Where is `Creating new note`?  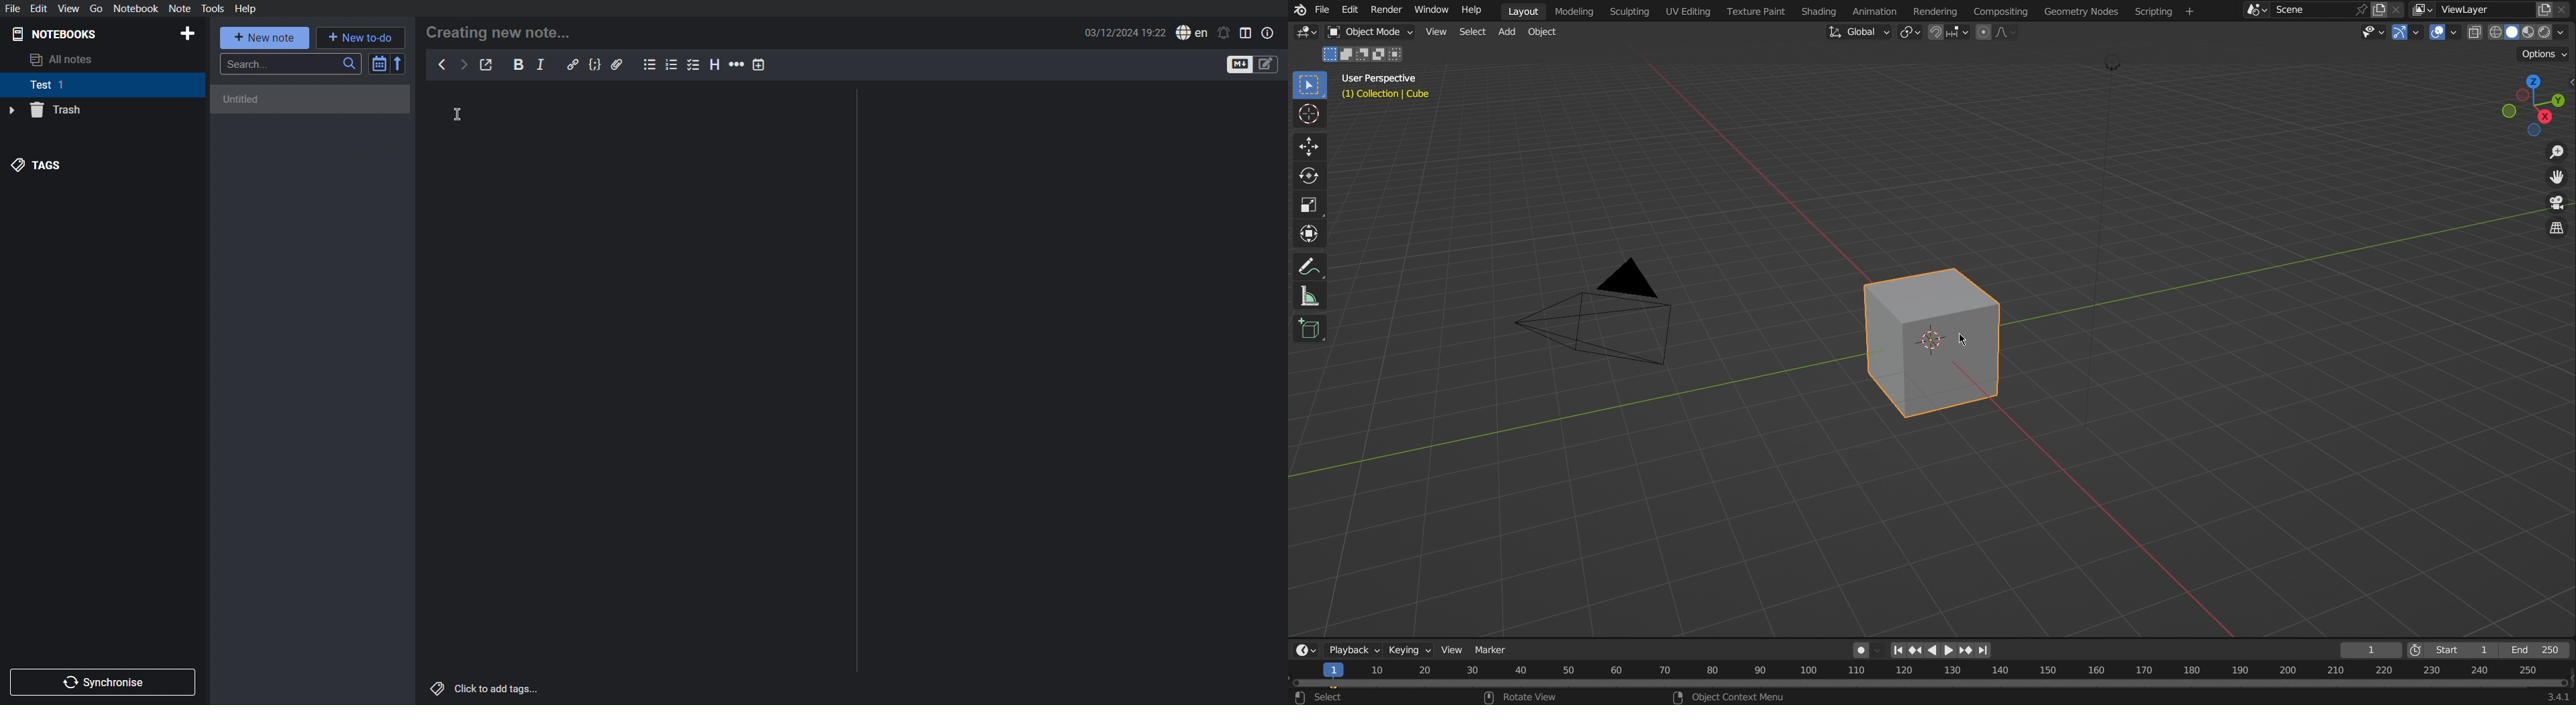 Creating new note is located at coordinates (498, 33).